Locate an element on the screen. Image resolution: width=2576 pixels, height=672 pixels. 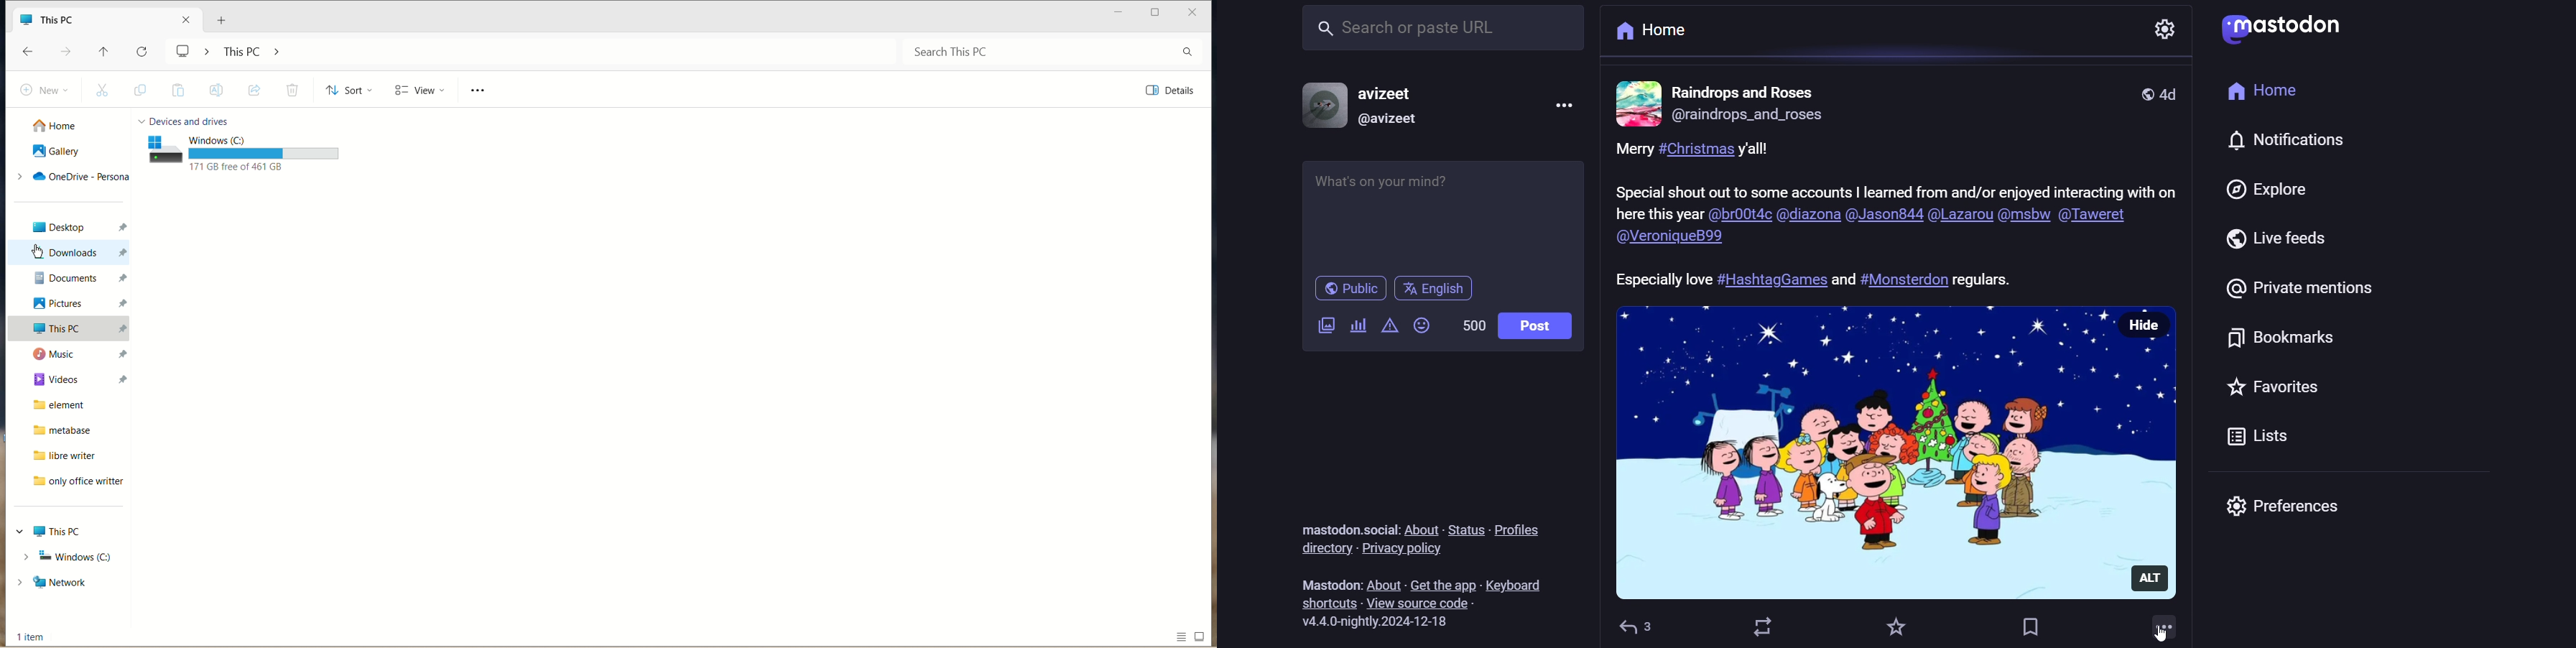
boost is located at coordinates (1766, 627).